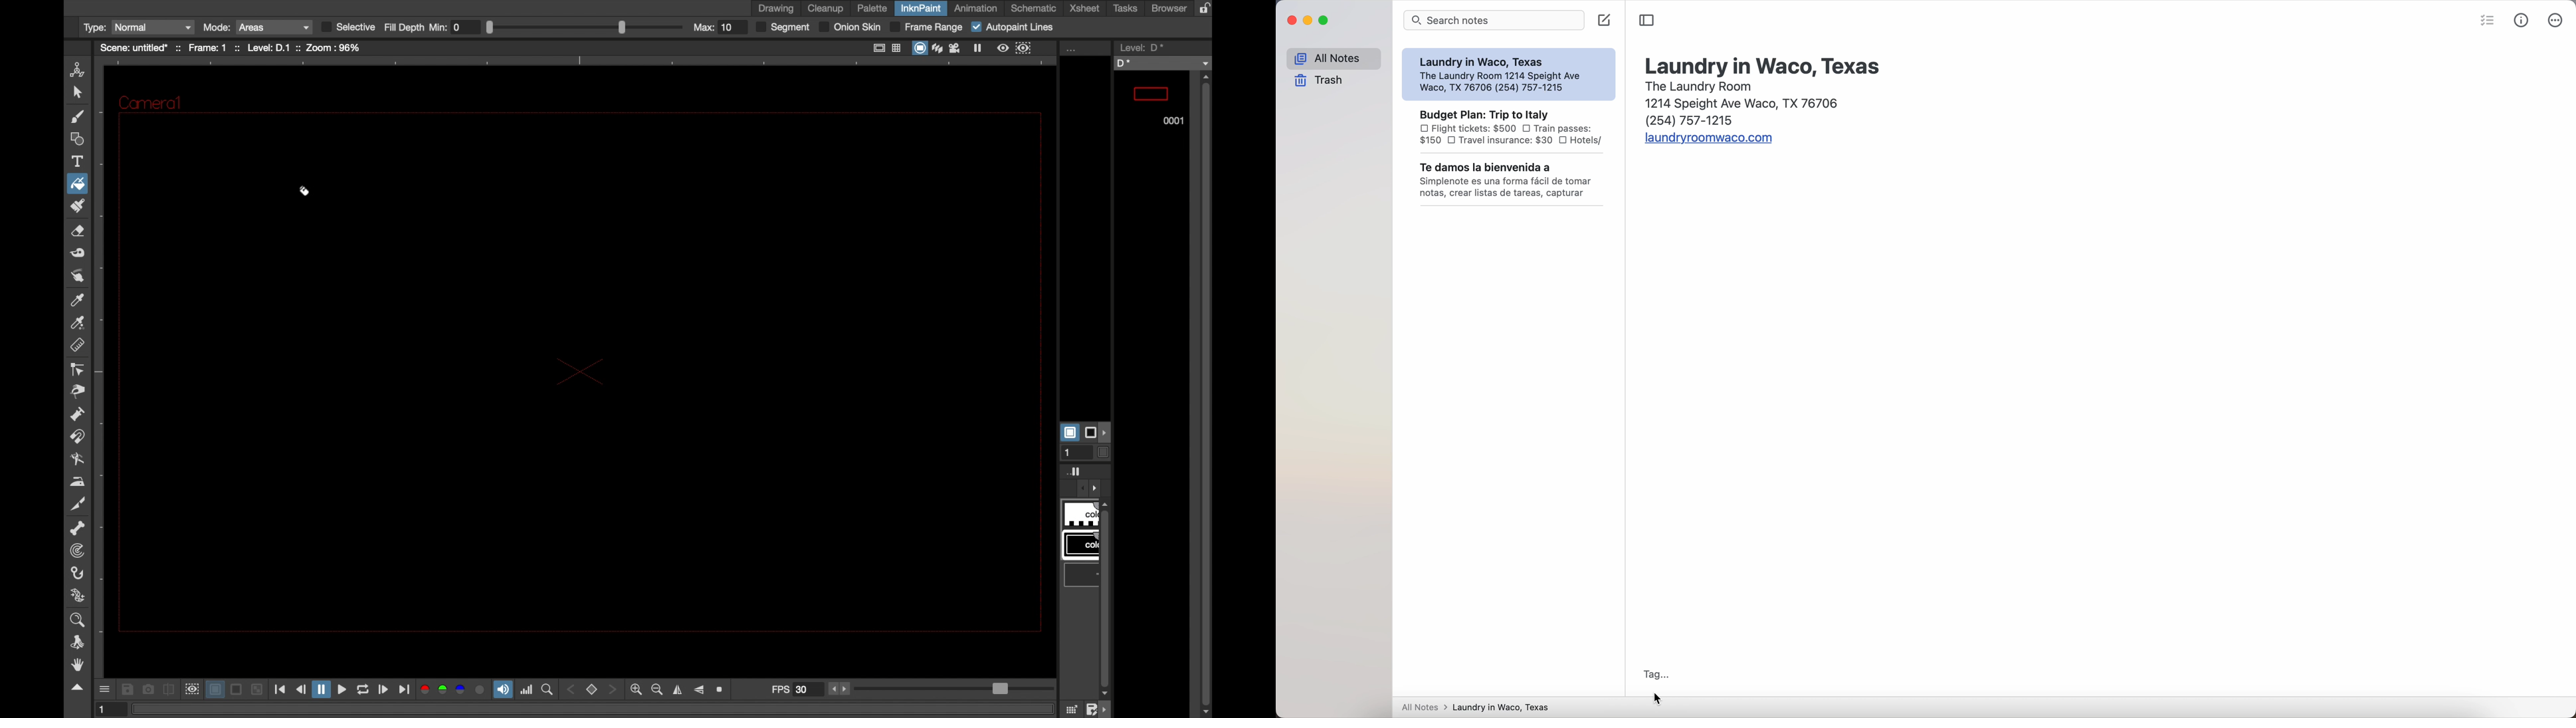  Describe the element at coordinates (1480, 705) in the screenshot. I see `all notes > laundry in Waco, Texas` at that location.